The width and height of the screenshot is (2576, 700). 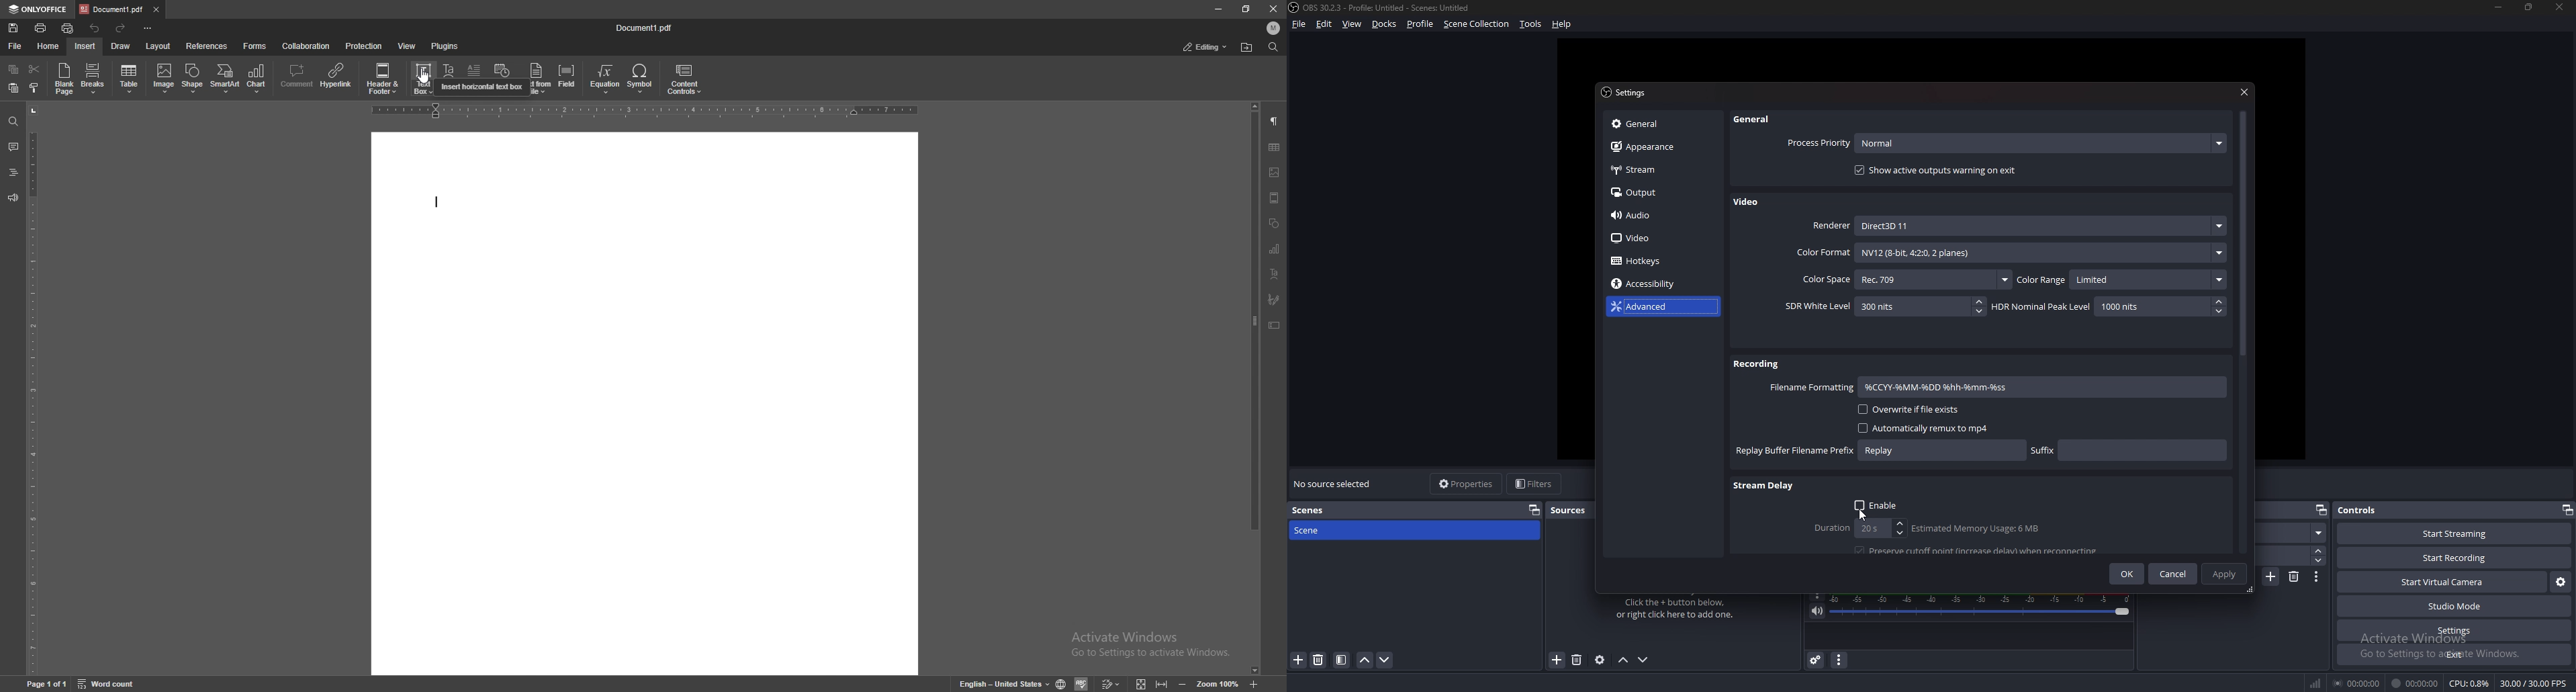 What do you see at coordinates (1324, 24) in the screenshot?
I see `edit` at bounding box center [1324, 24].